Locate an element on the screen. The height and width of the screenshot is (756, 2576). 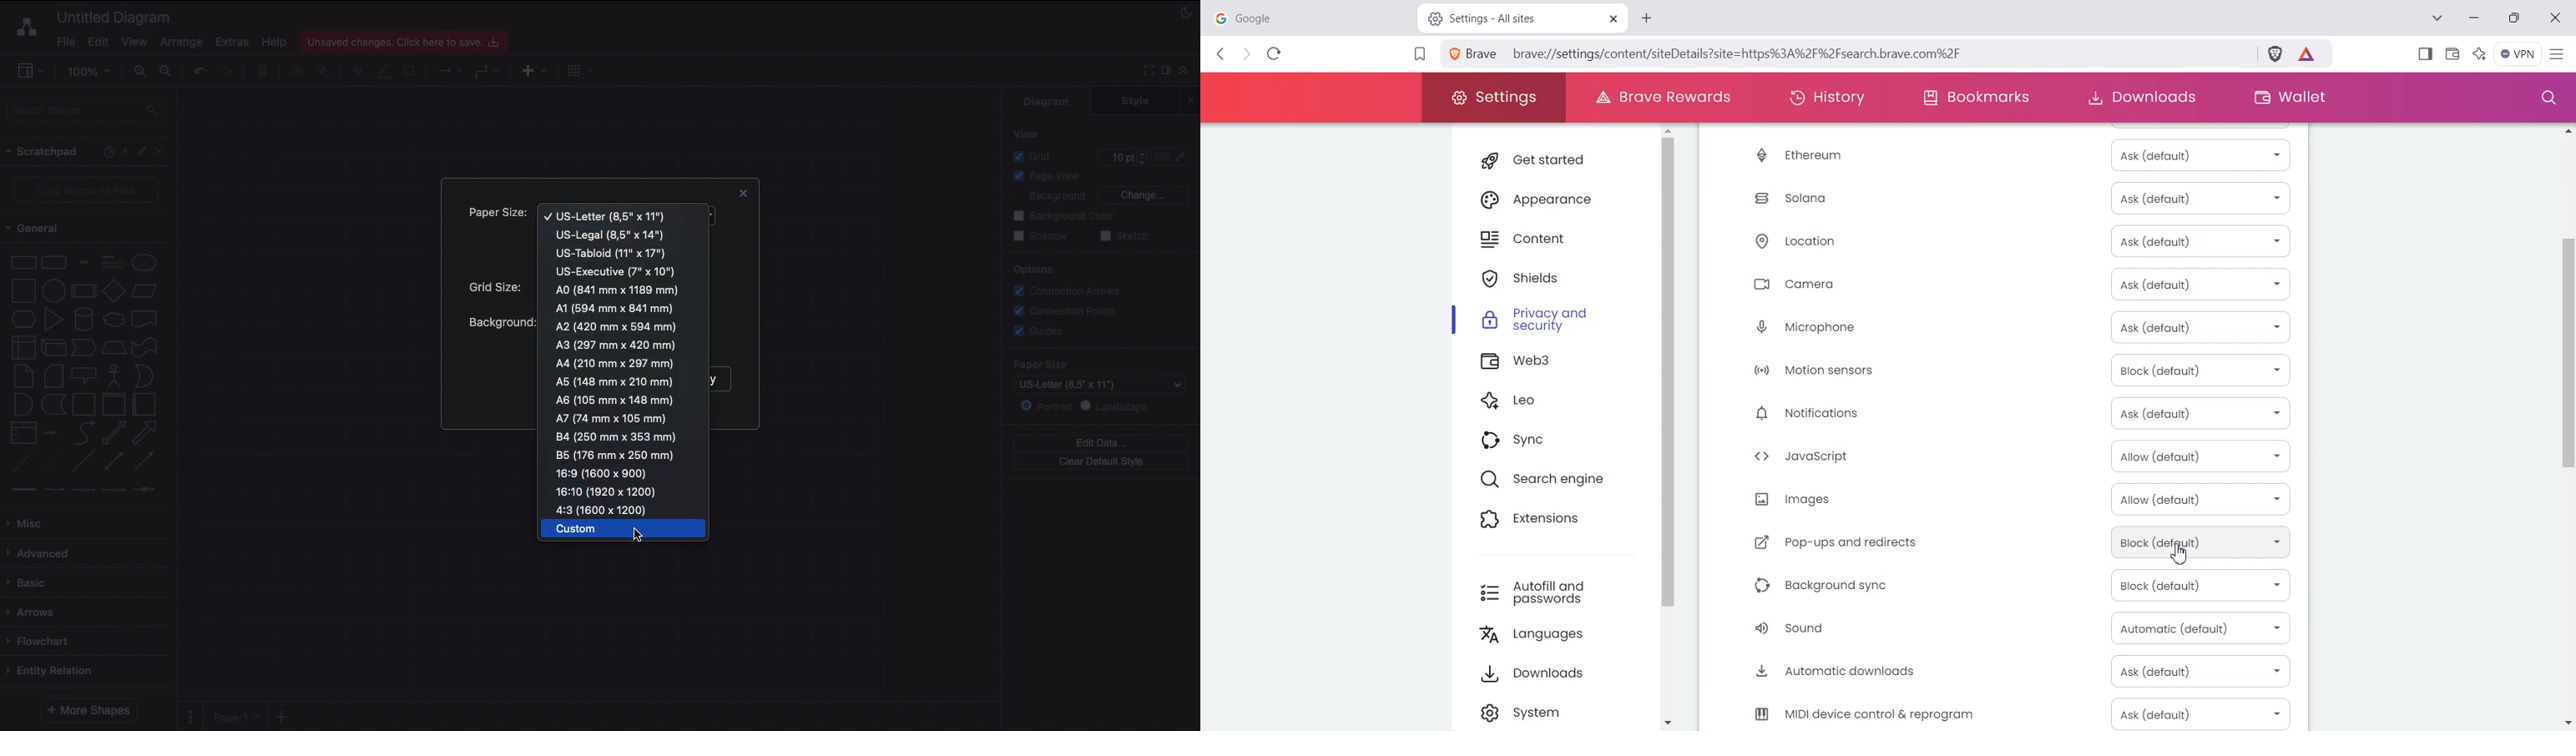
Callout is located at coordinates (85, 376).